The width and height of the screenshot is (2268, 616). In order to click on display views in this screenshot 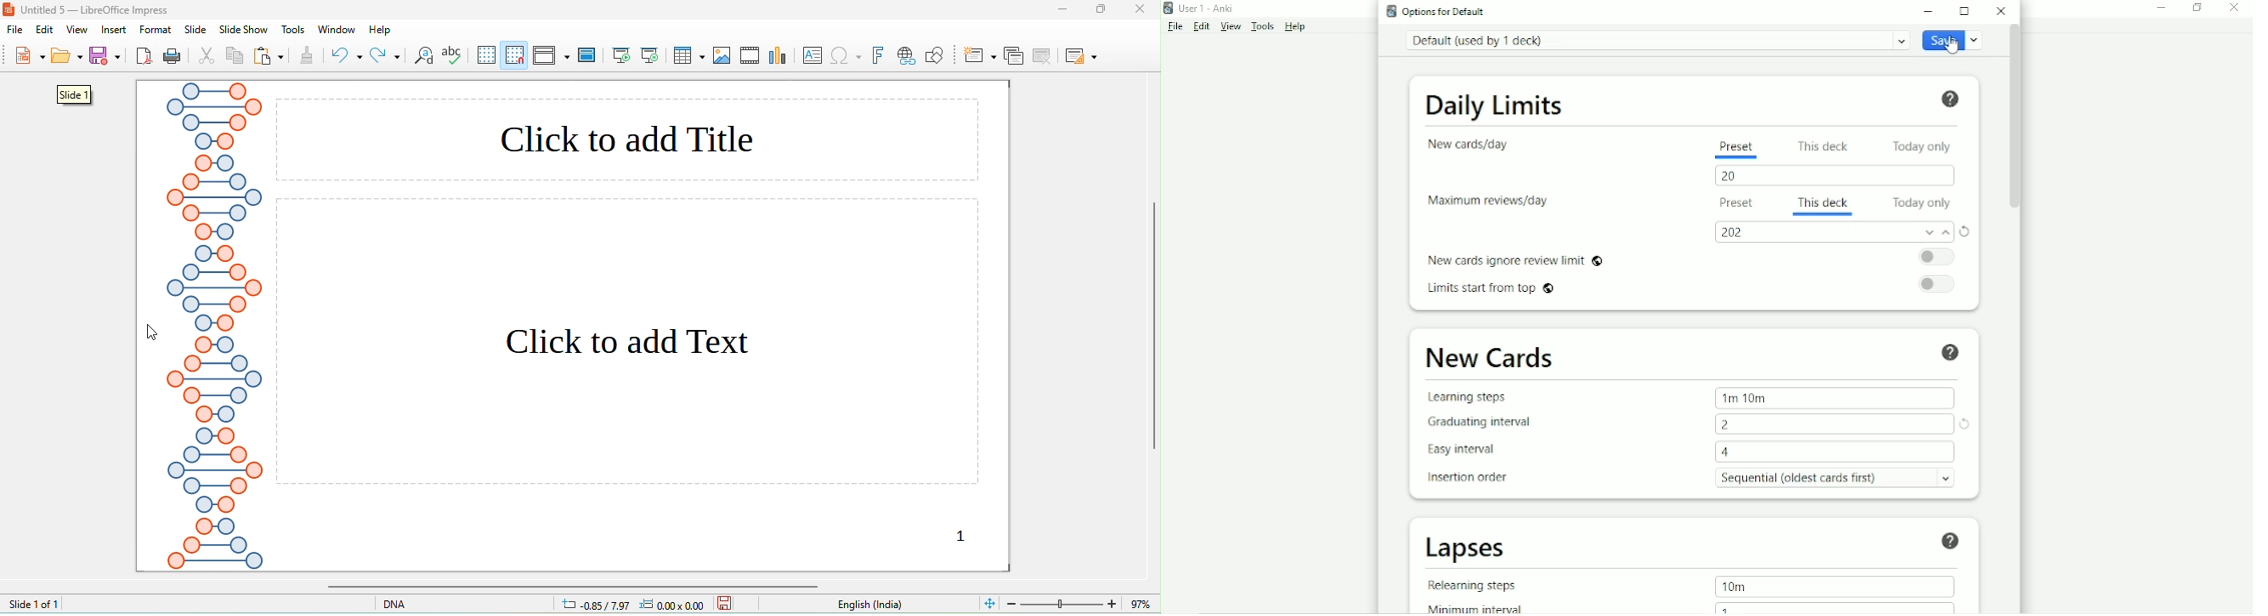, I will do `click(552, 54)`.